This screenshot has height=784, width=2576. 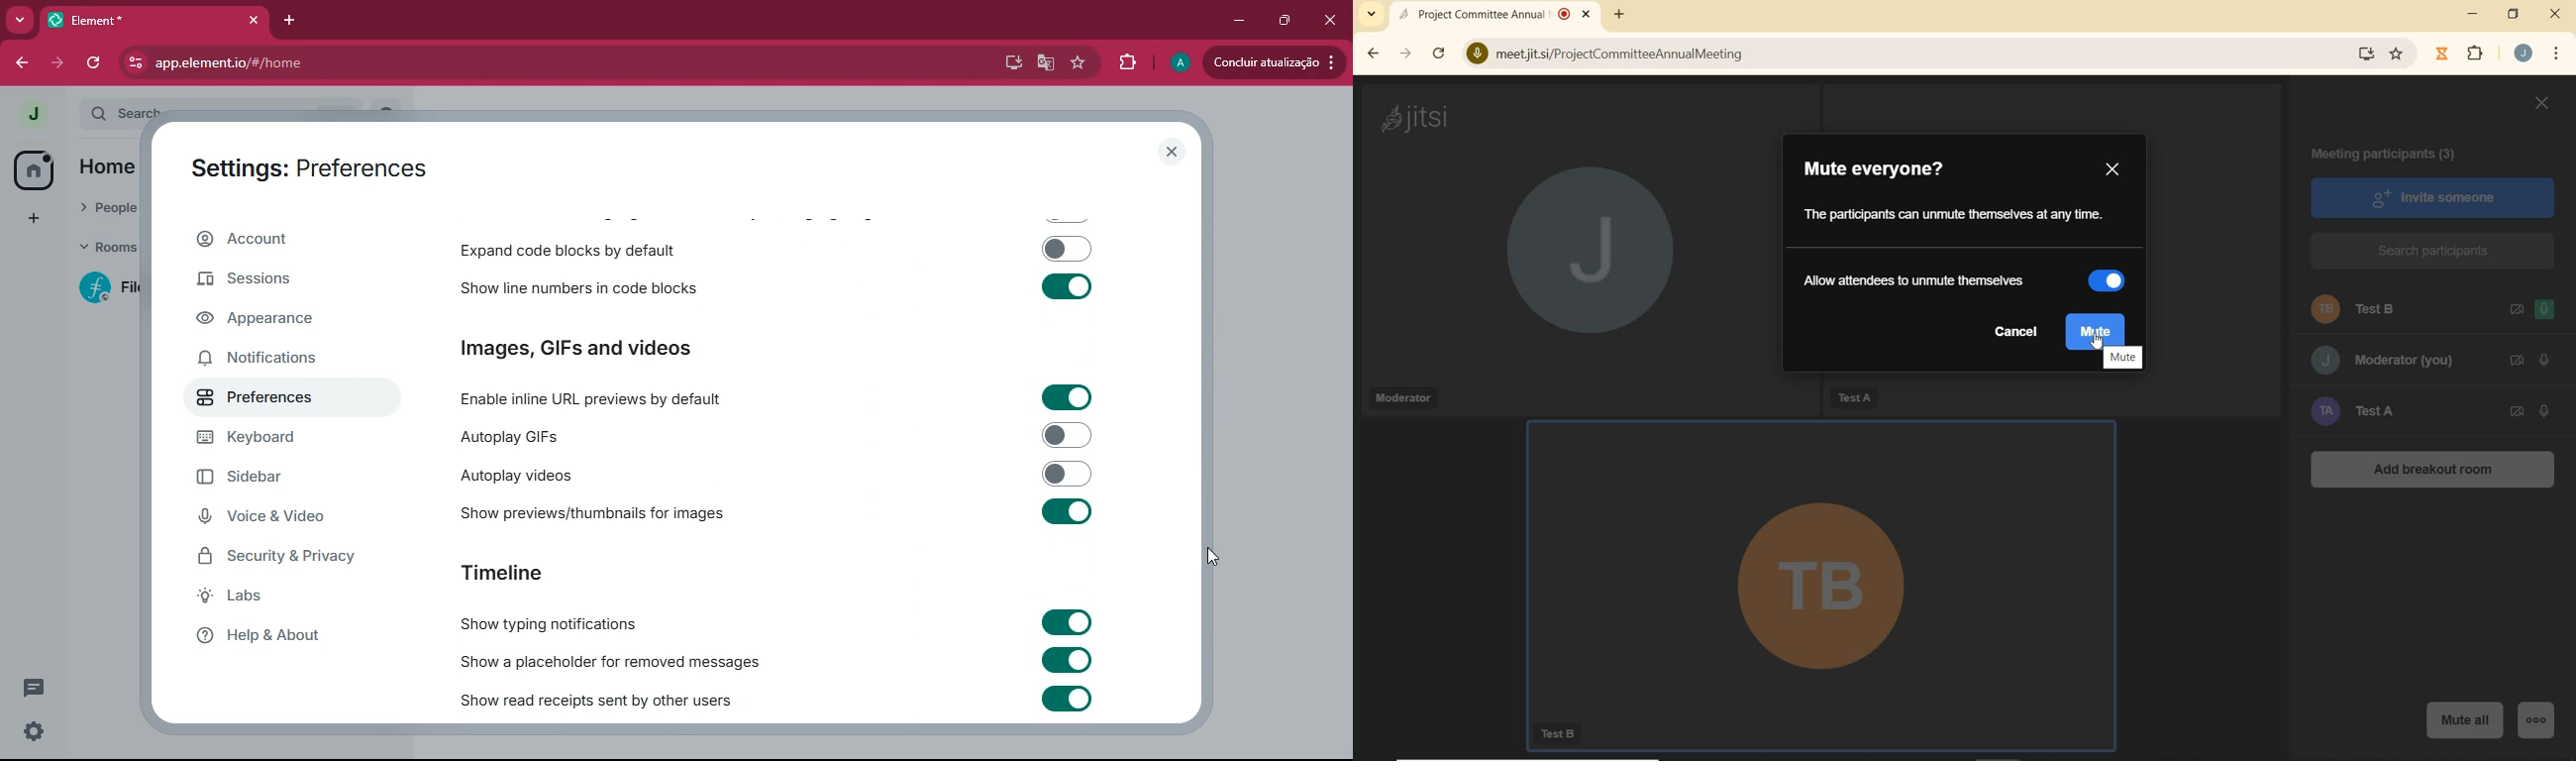 I want to click on add tab, so click(x=289, y=21).